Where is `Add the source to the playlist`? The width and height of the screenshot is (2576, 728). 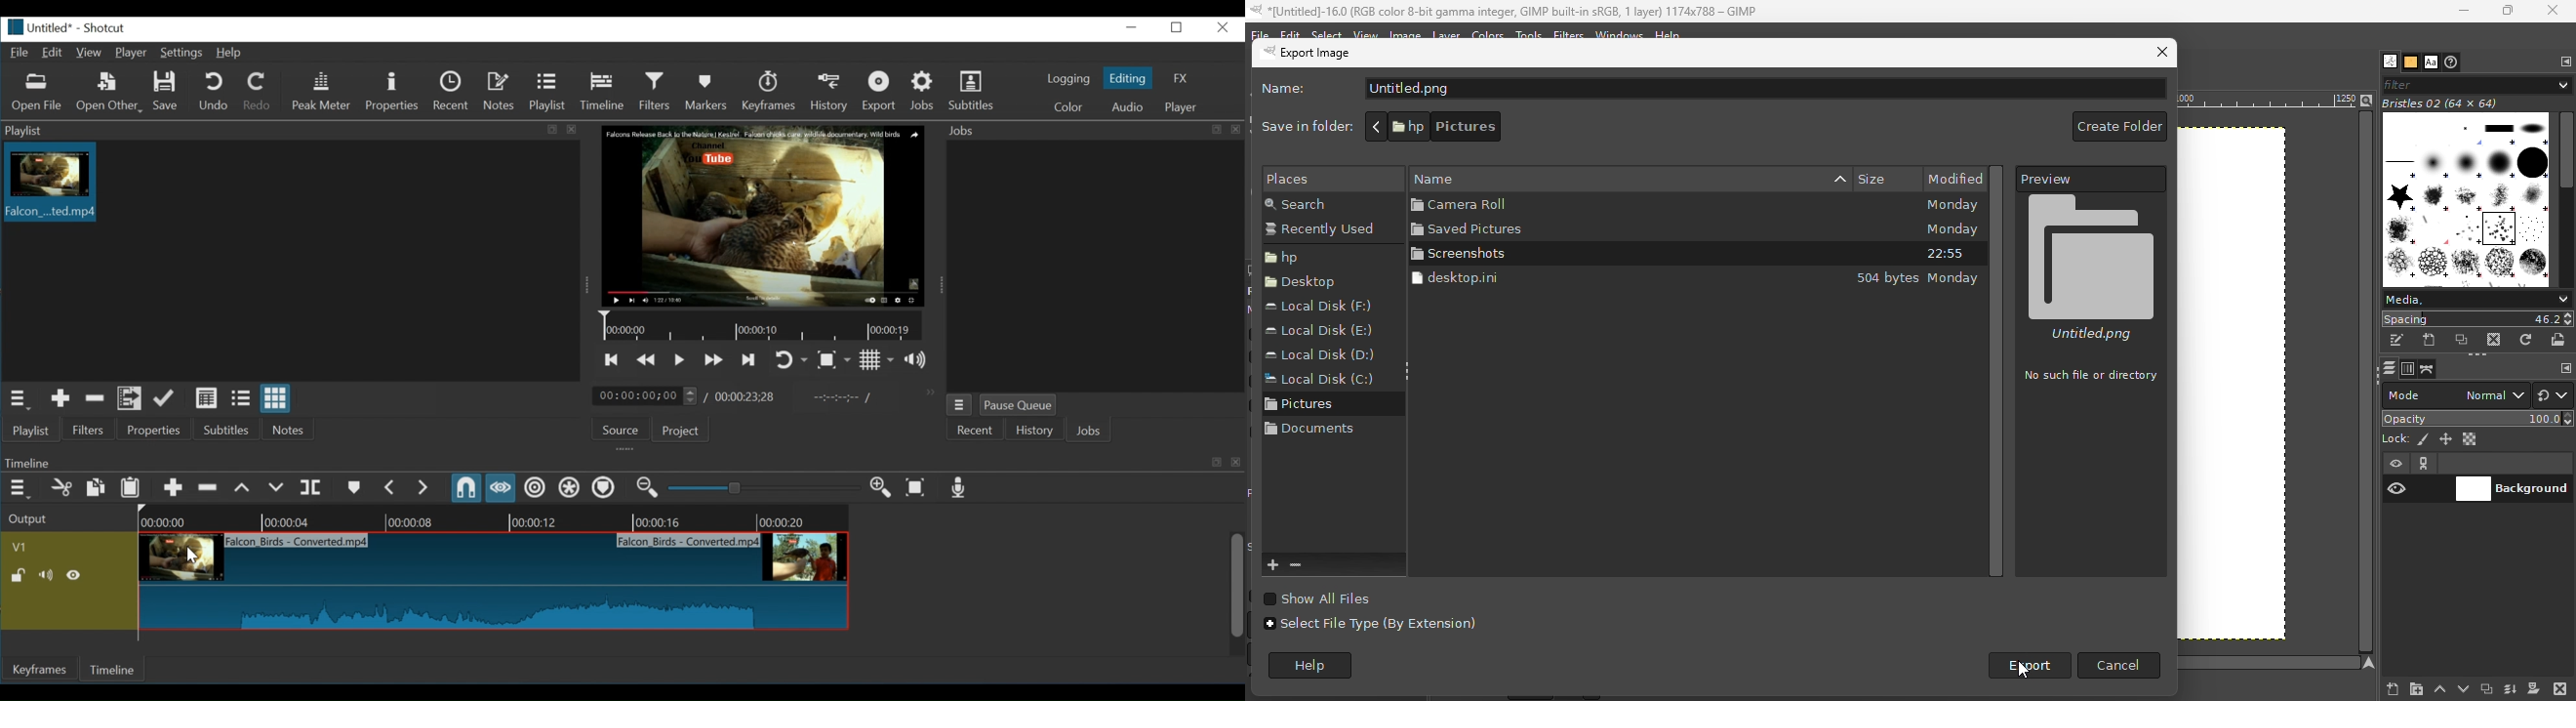
Add the source to the playlist is located at coordinates (62, 399).